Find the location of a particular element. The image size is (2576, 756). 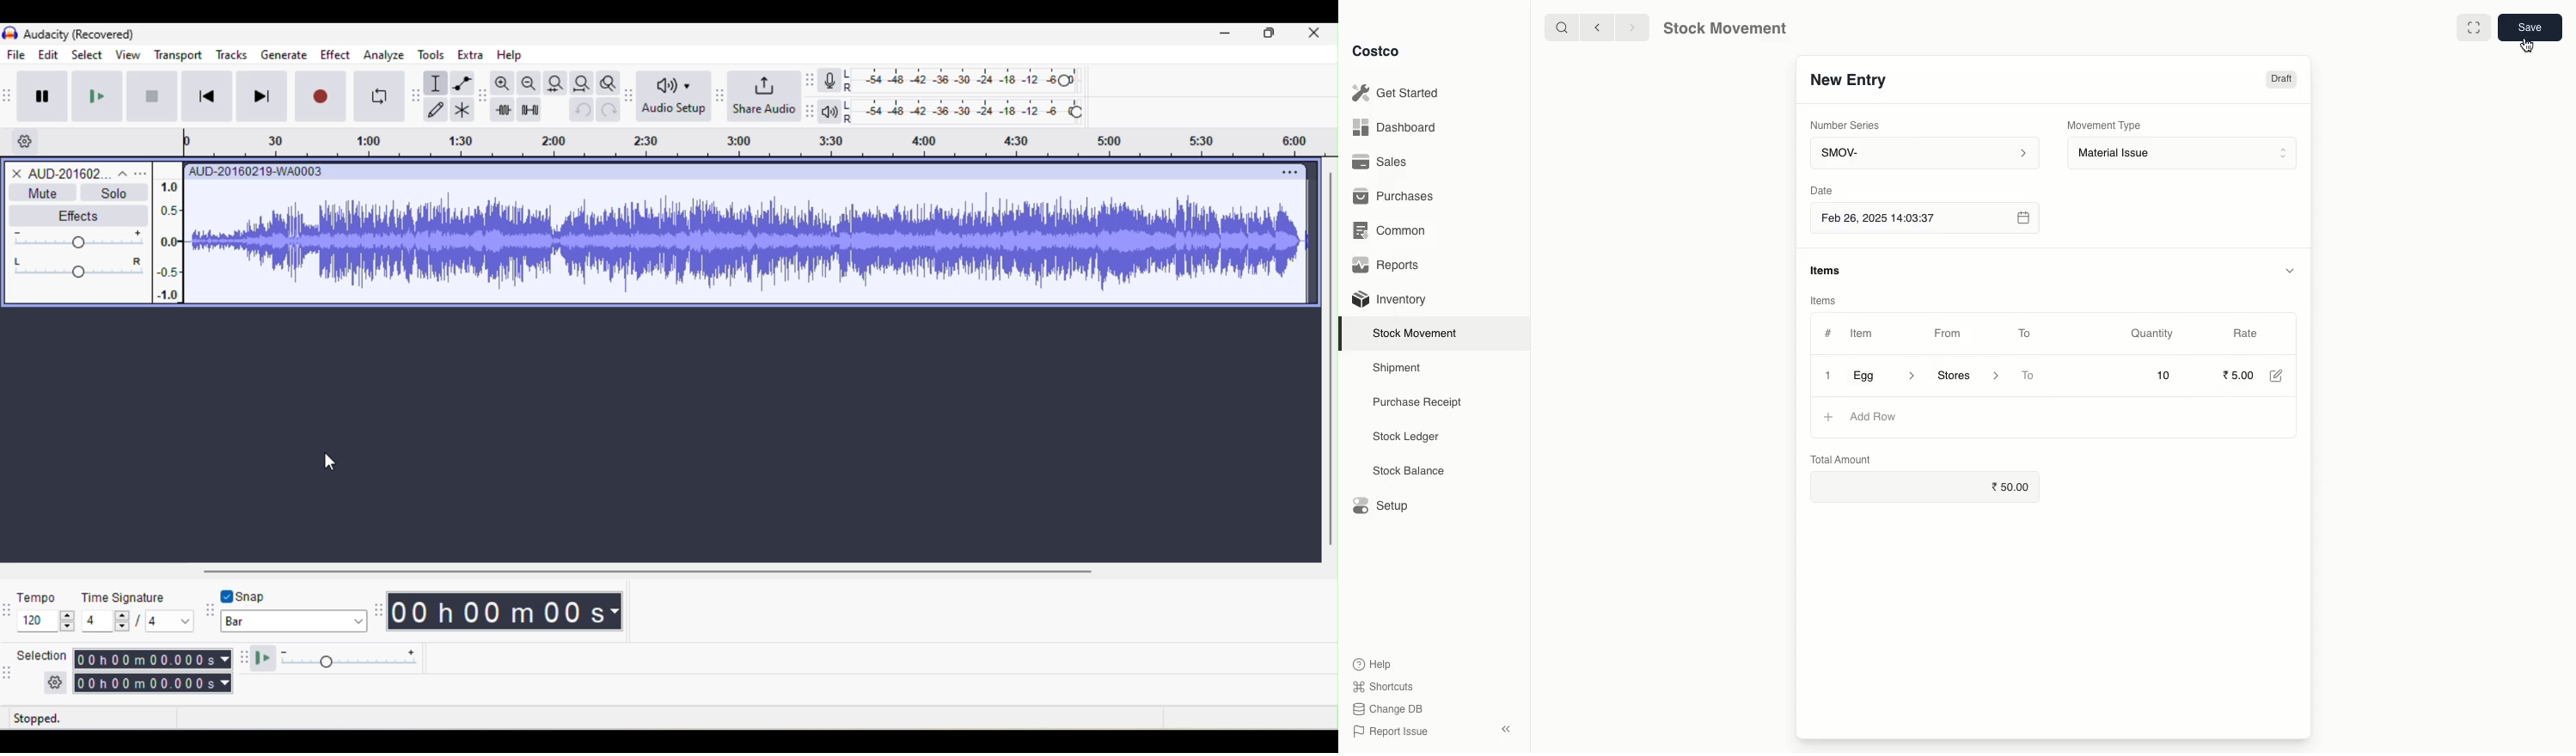

analyze is located at coordinates (383, 57).